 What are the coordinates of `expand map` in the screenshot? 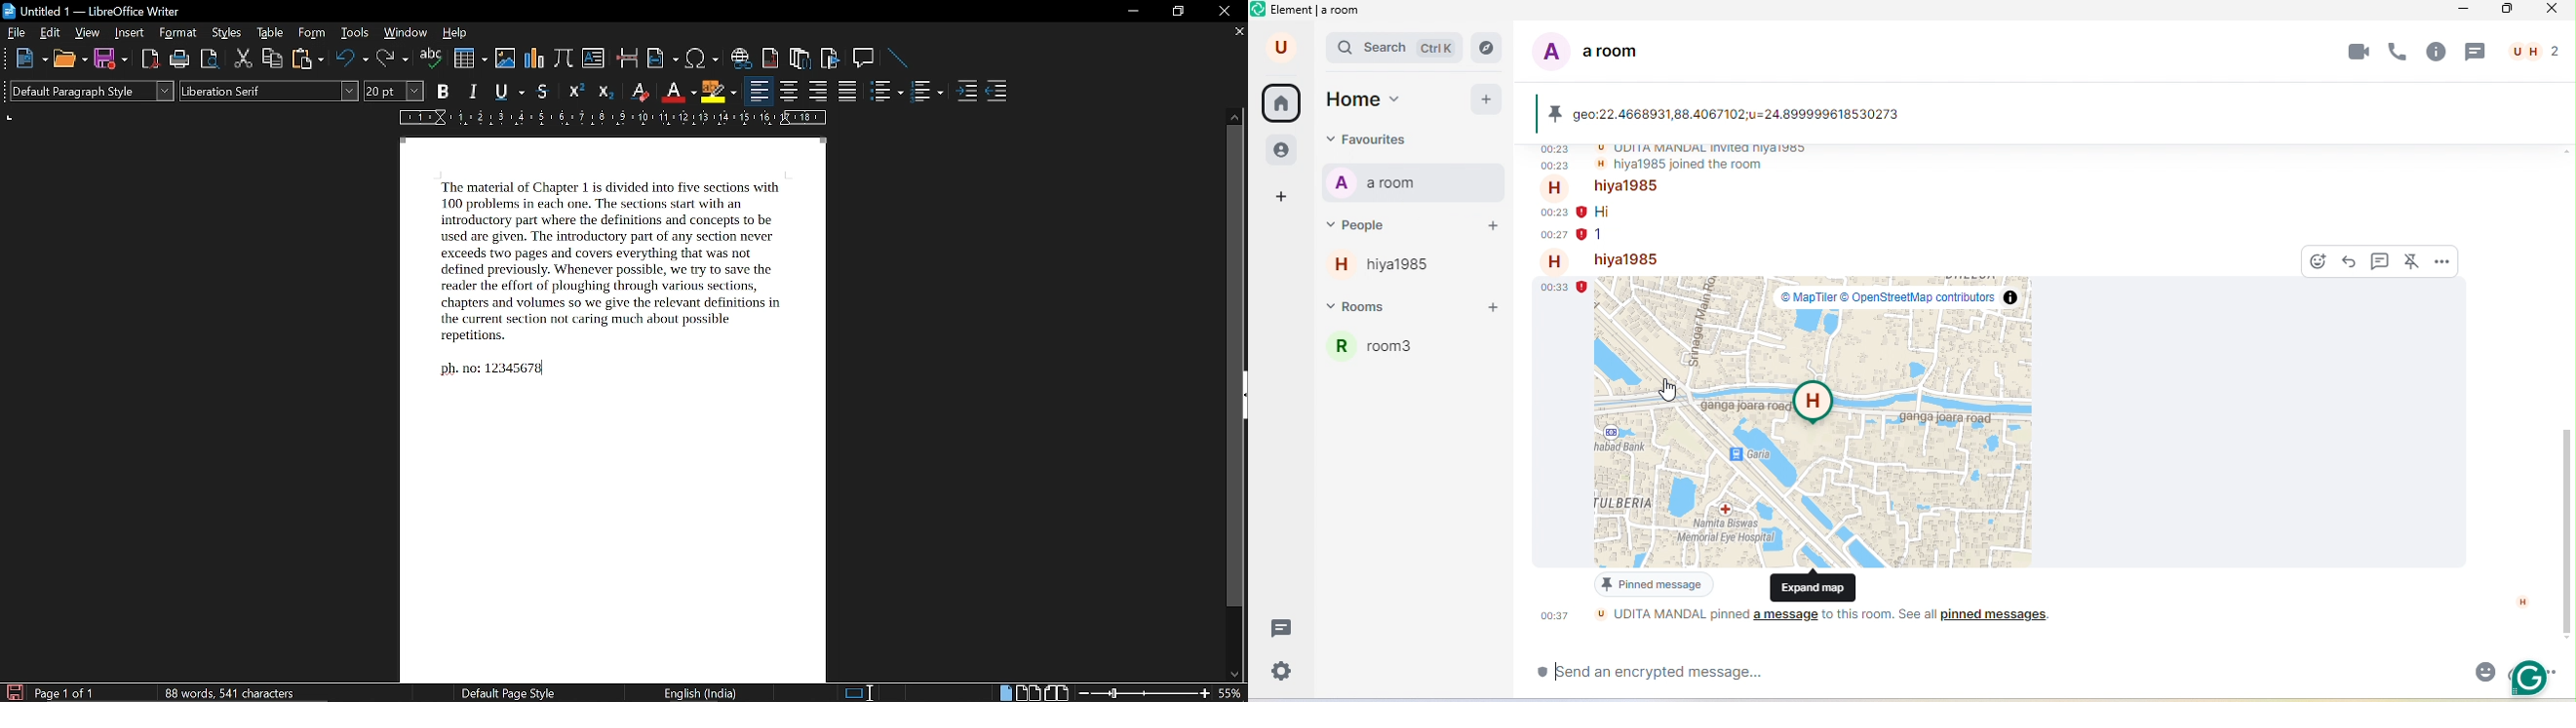 It's located at (1821, 585).